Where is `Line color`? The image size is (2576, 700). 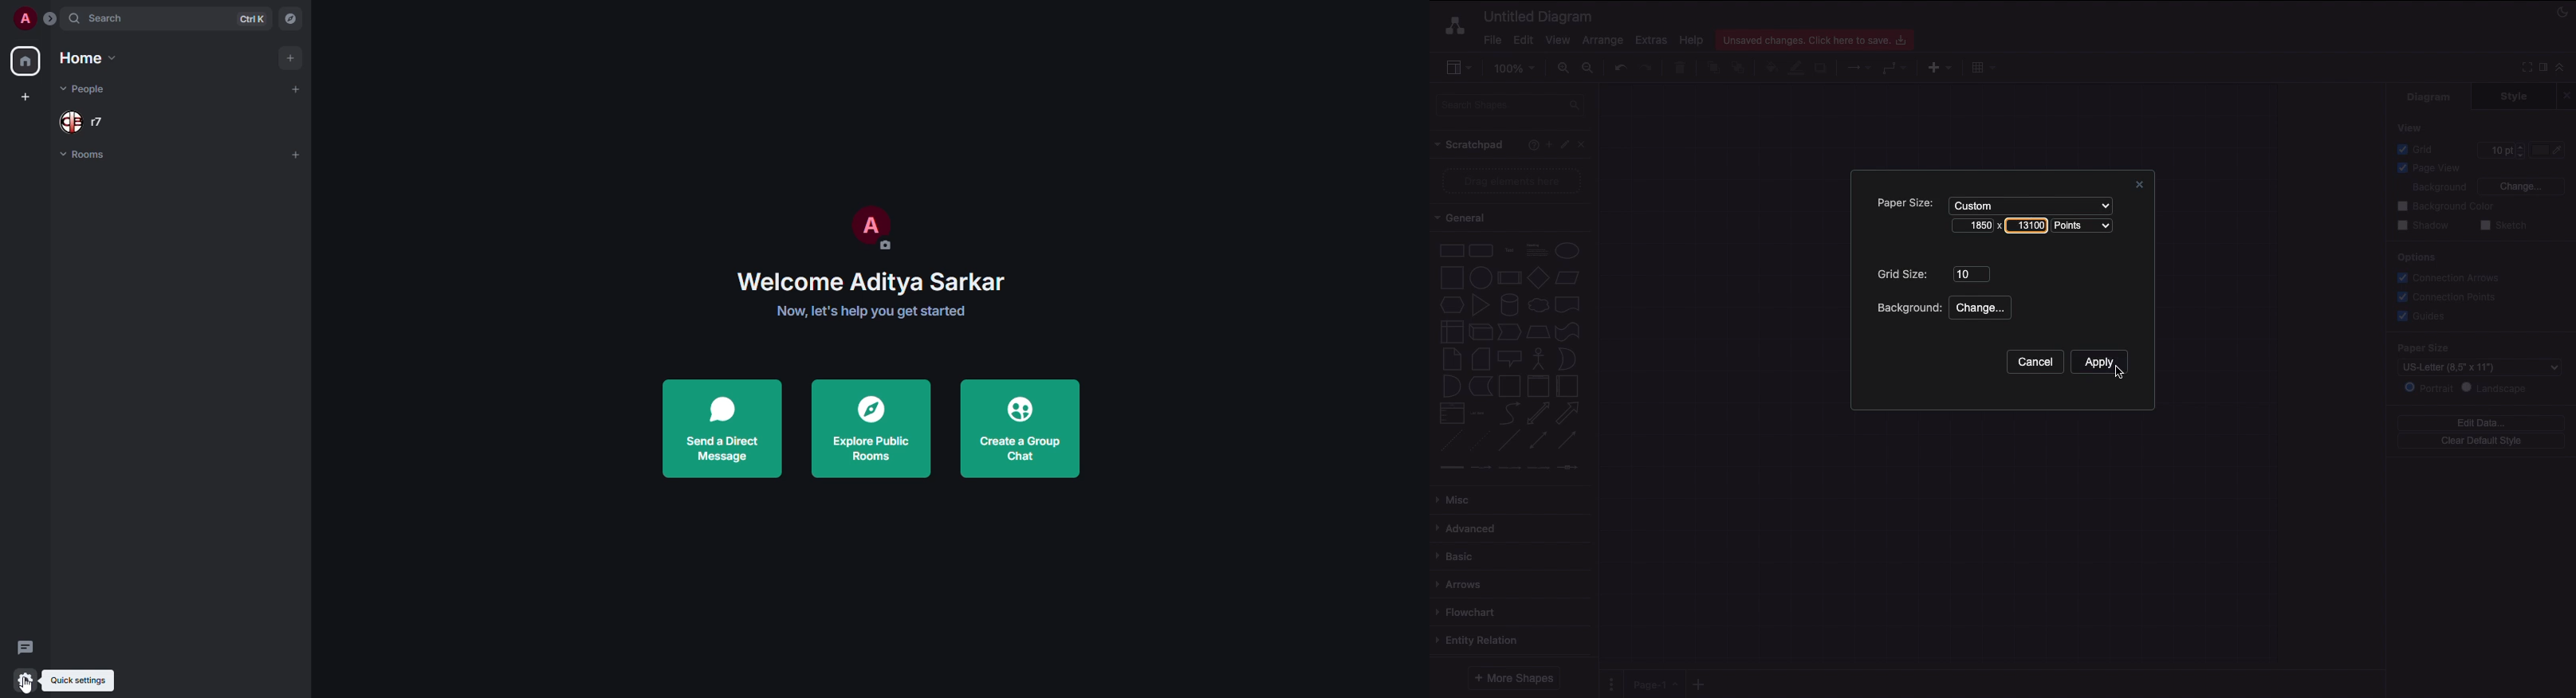 Line color is located at coordinates (1795, 66).